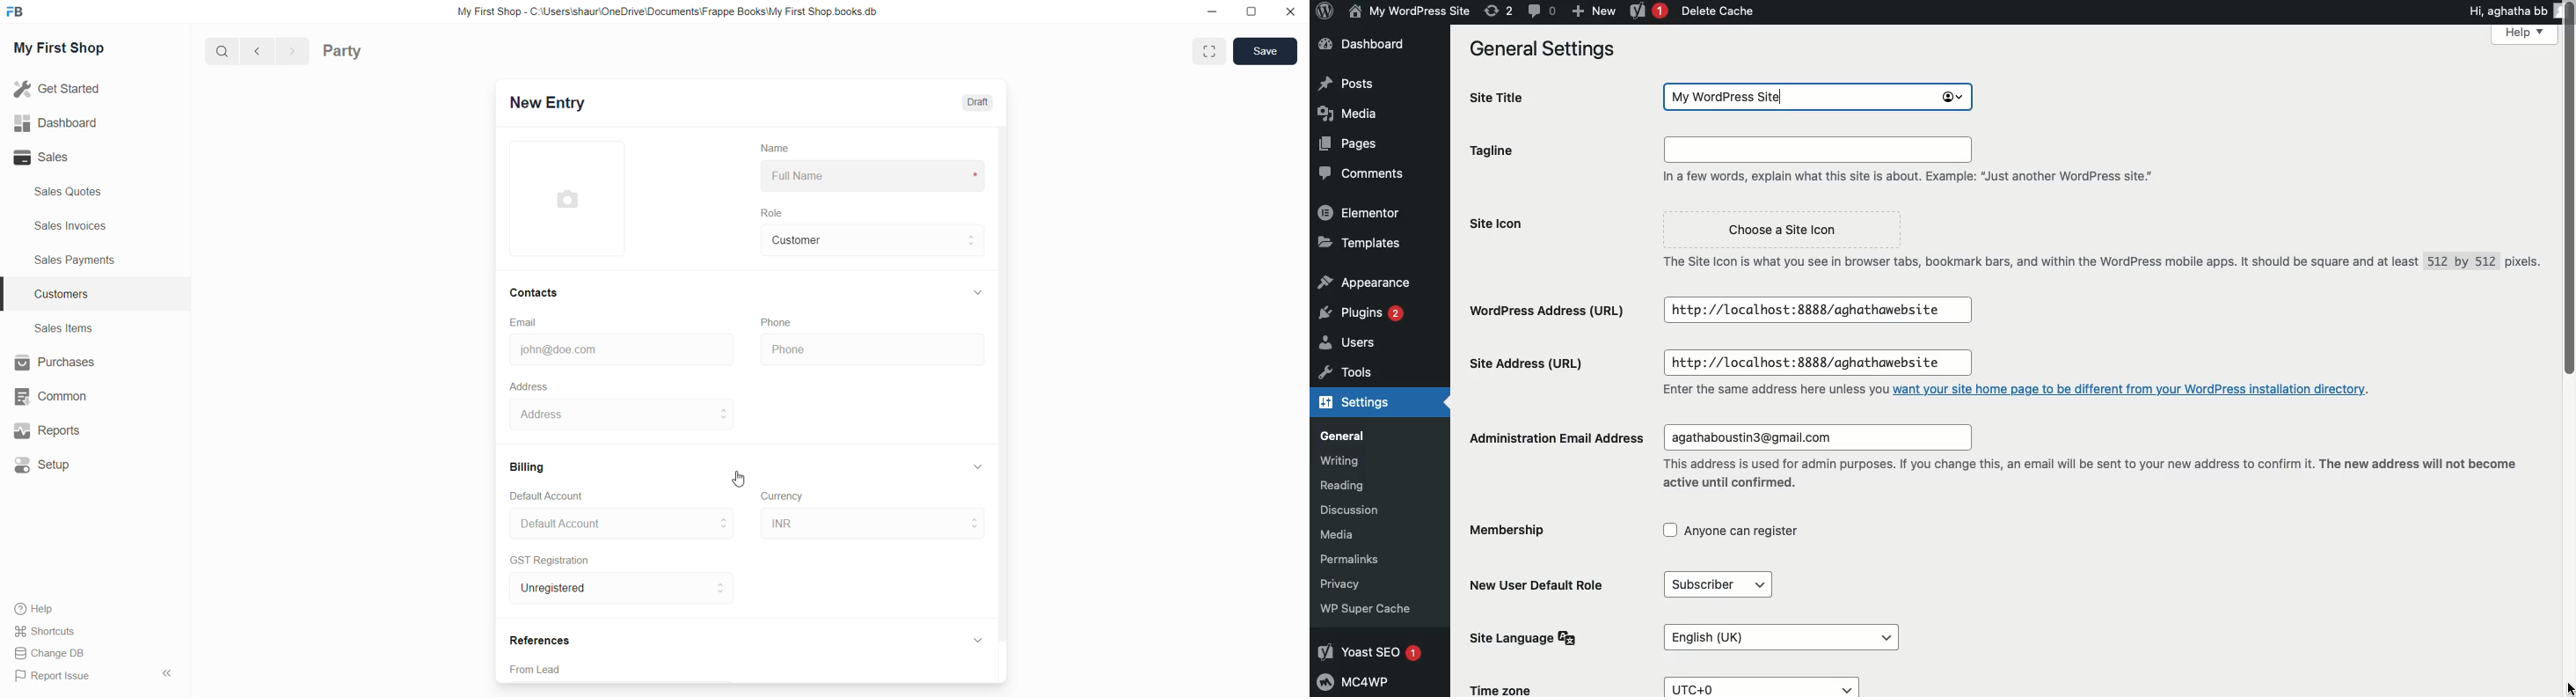 The height and width of the screenshot is (700, 2576). I want to click on Currency, so click(785, 497).